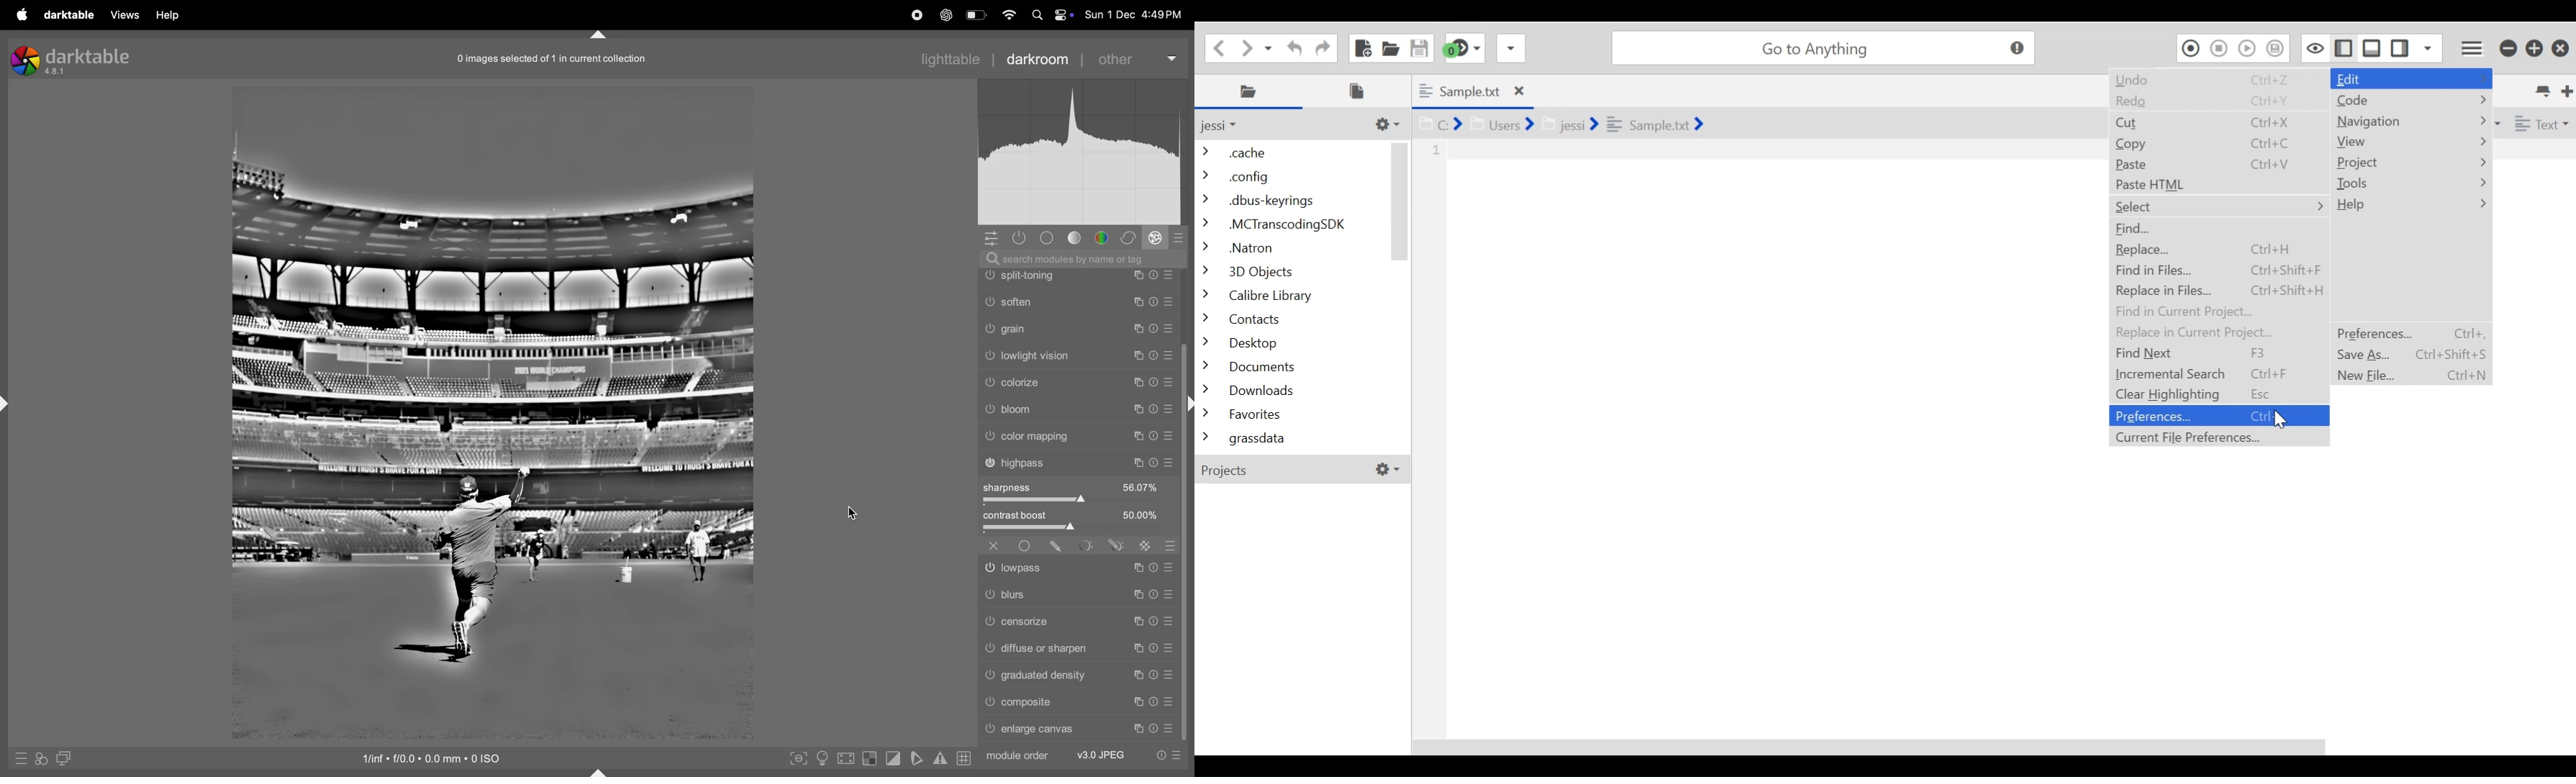  I want to click on compatible, so click(1079, 703).